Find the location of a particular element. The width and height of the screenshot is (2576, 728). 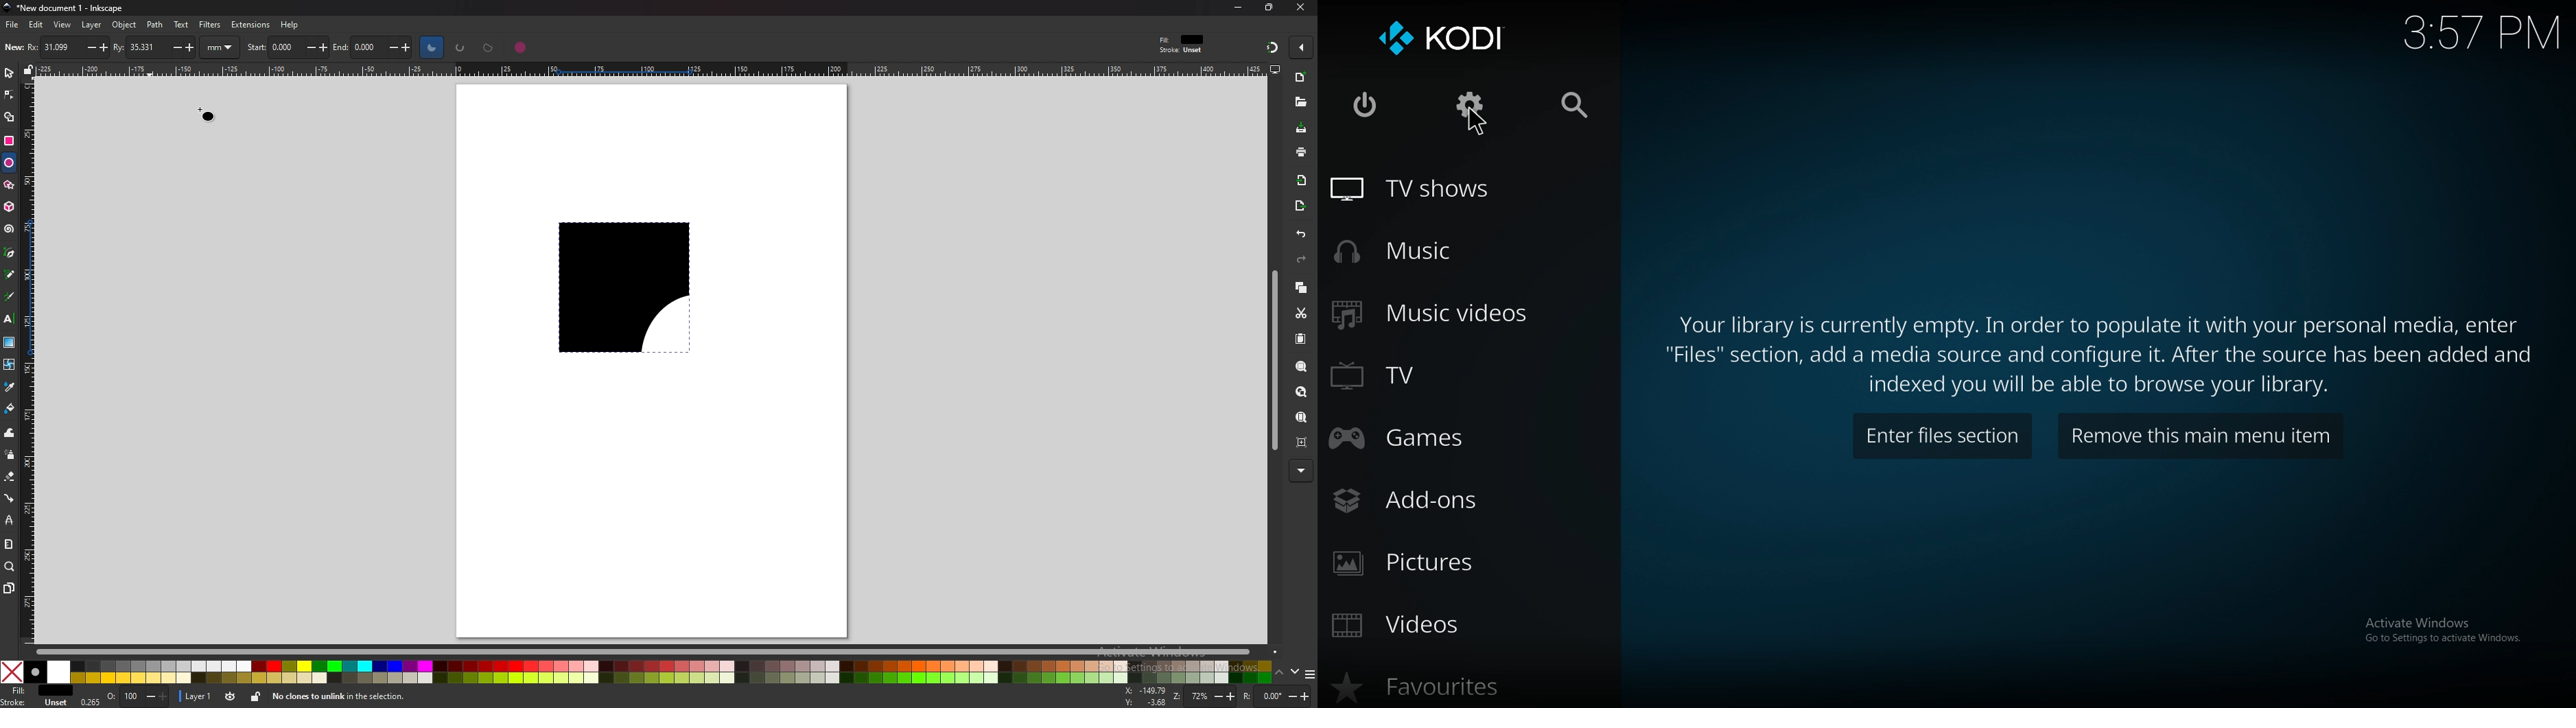

select is located at coordinates (9, 71).